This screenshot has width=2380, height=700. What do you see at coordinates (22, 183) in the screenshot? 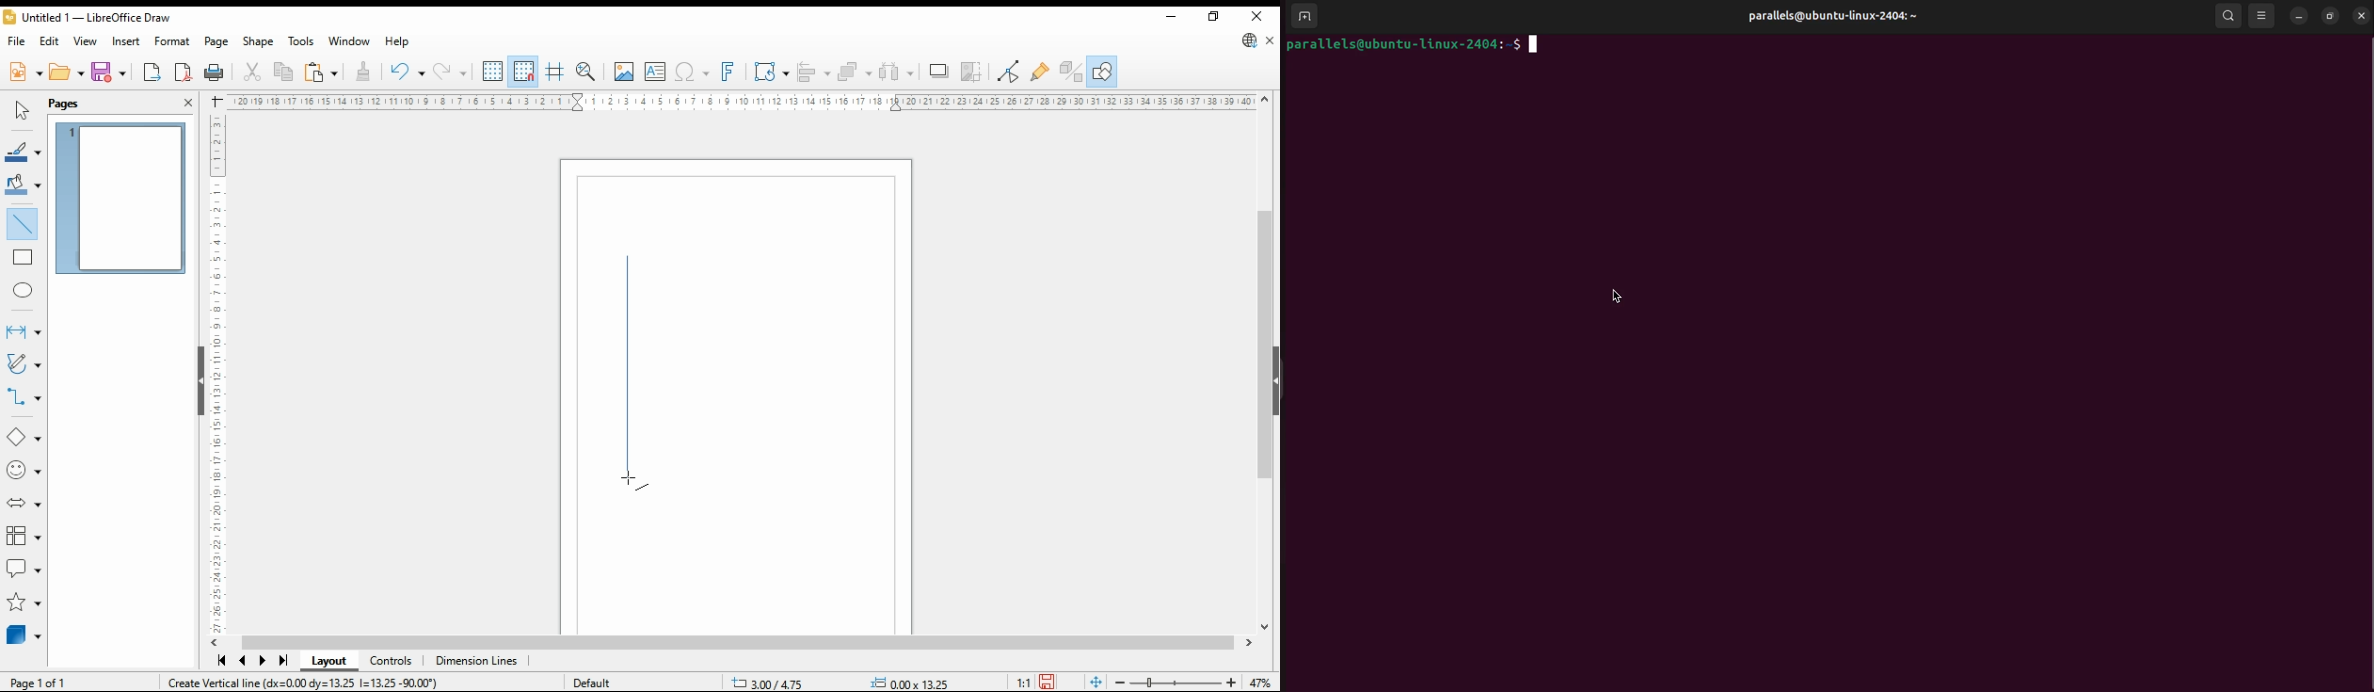
I see `fill color` at bounding box center [22, 183].